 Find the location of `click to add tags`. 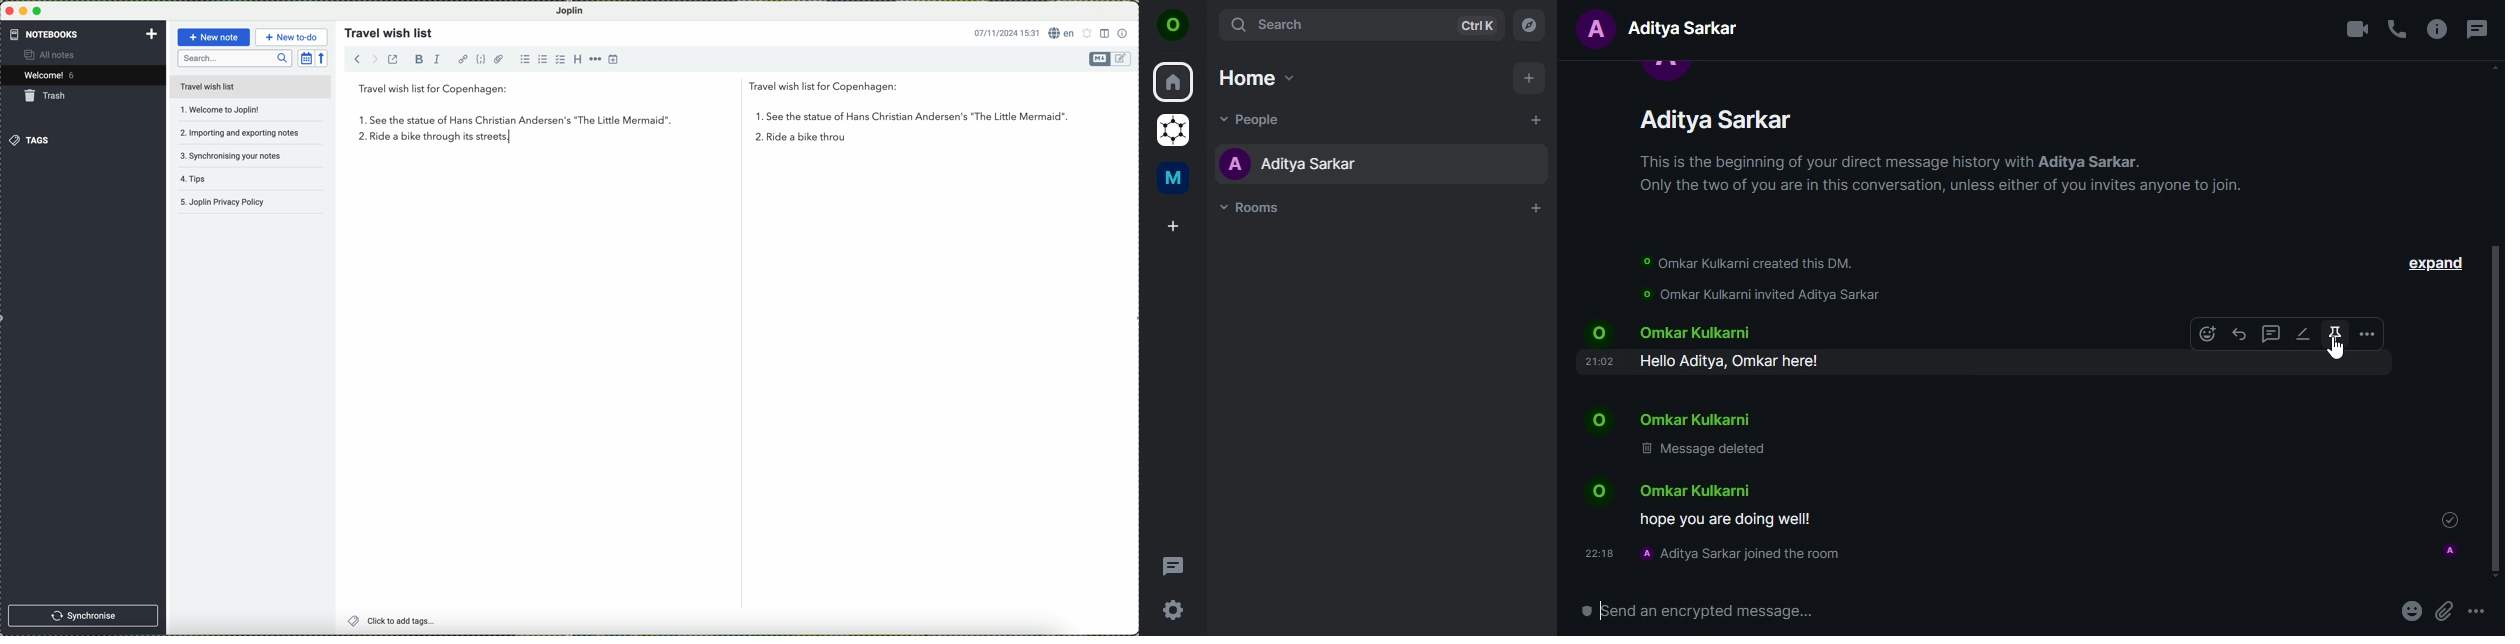

click to add tags is located at coordinates (414, 621).